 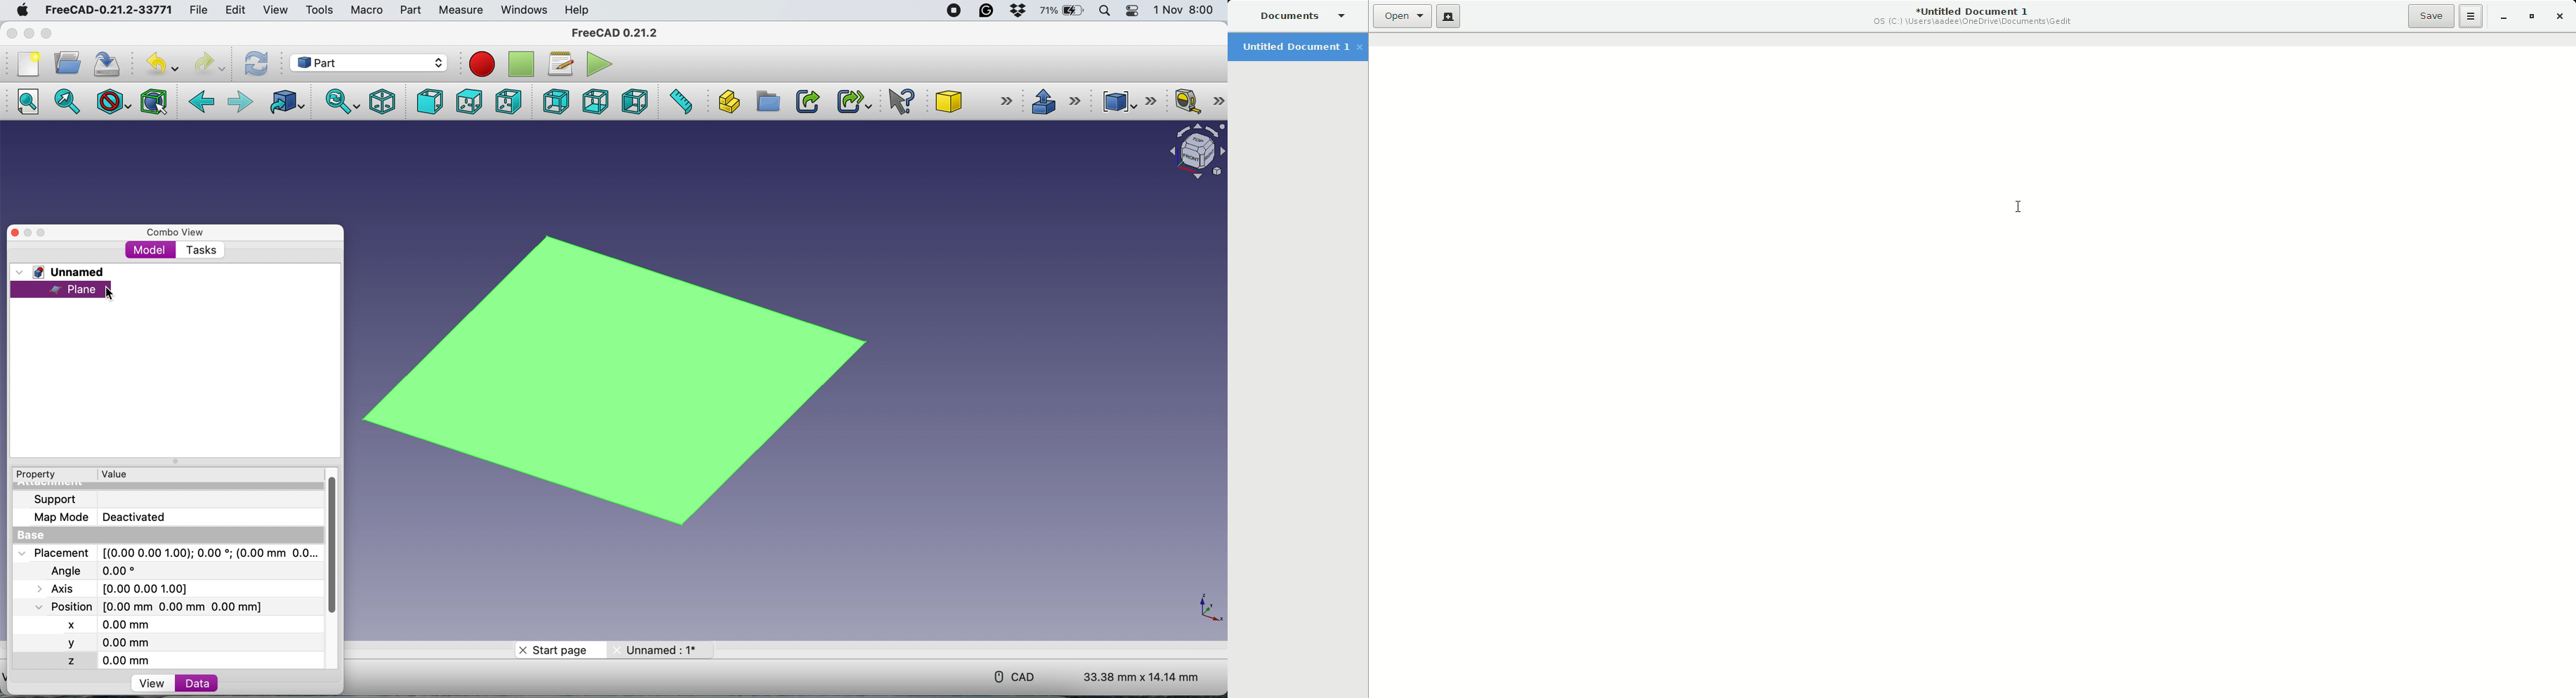 I want to click on Options, so click(x=2468, y=17).